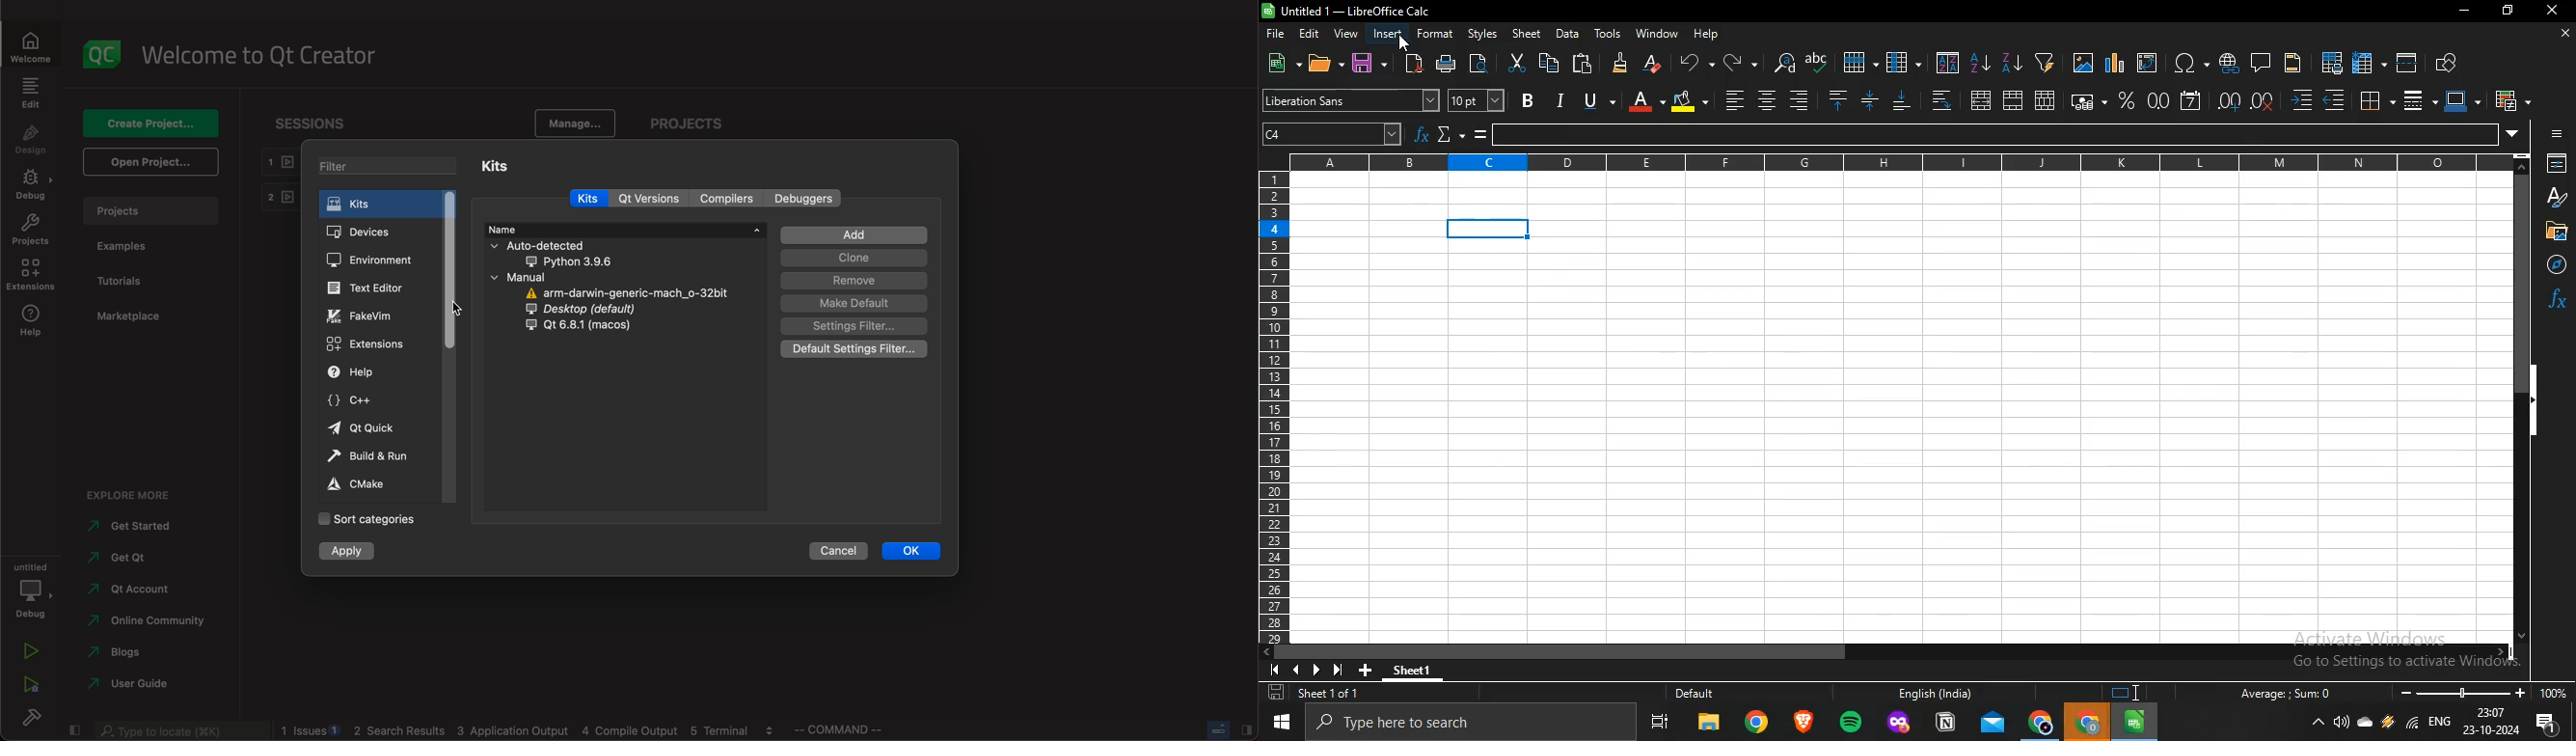 The width and height of the screenshot is (2576, 756). Describe the element at coordinates (597, 308) in the screenshot. I see `desktop` at that location.